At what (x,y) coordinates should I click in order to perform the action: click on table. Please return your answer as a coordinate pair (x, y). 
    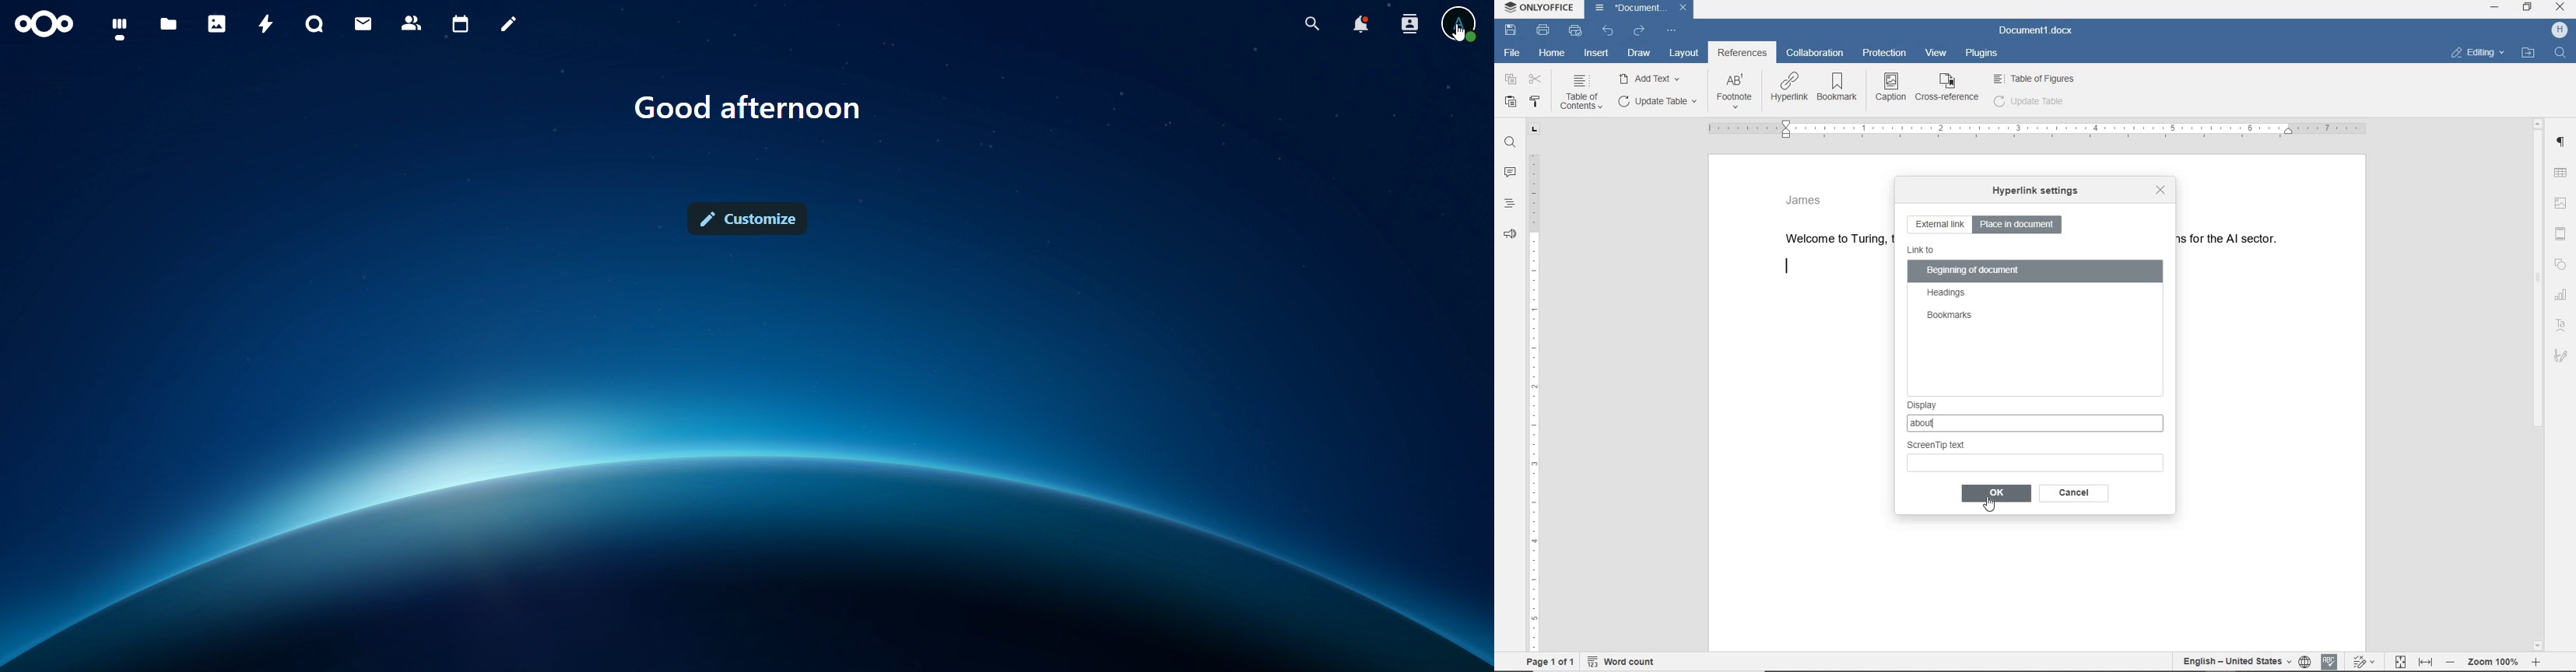
    Looking at the image, I should click on (2563, 172).